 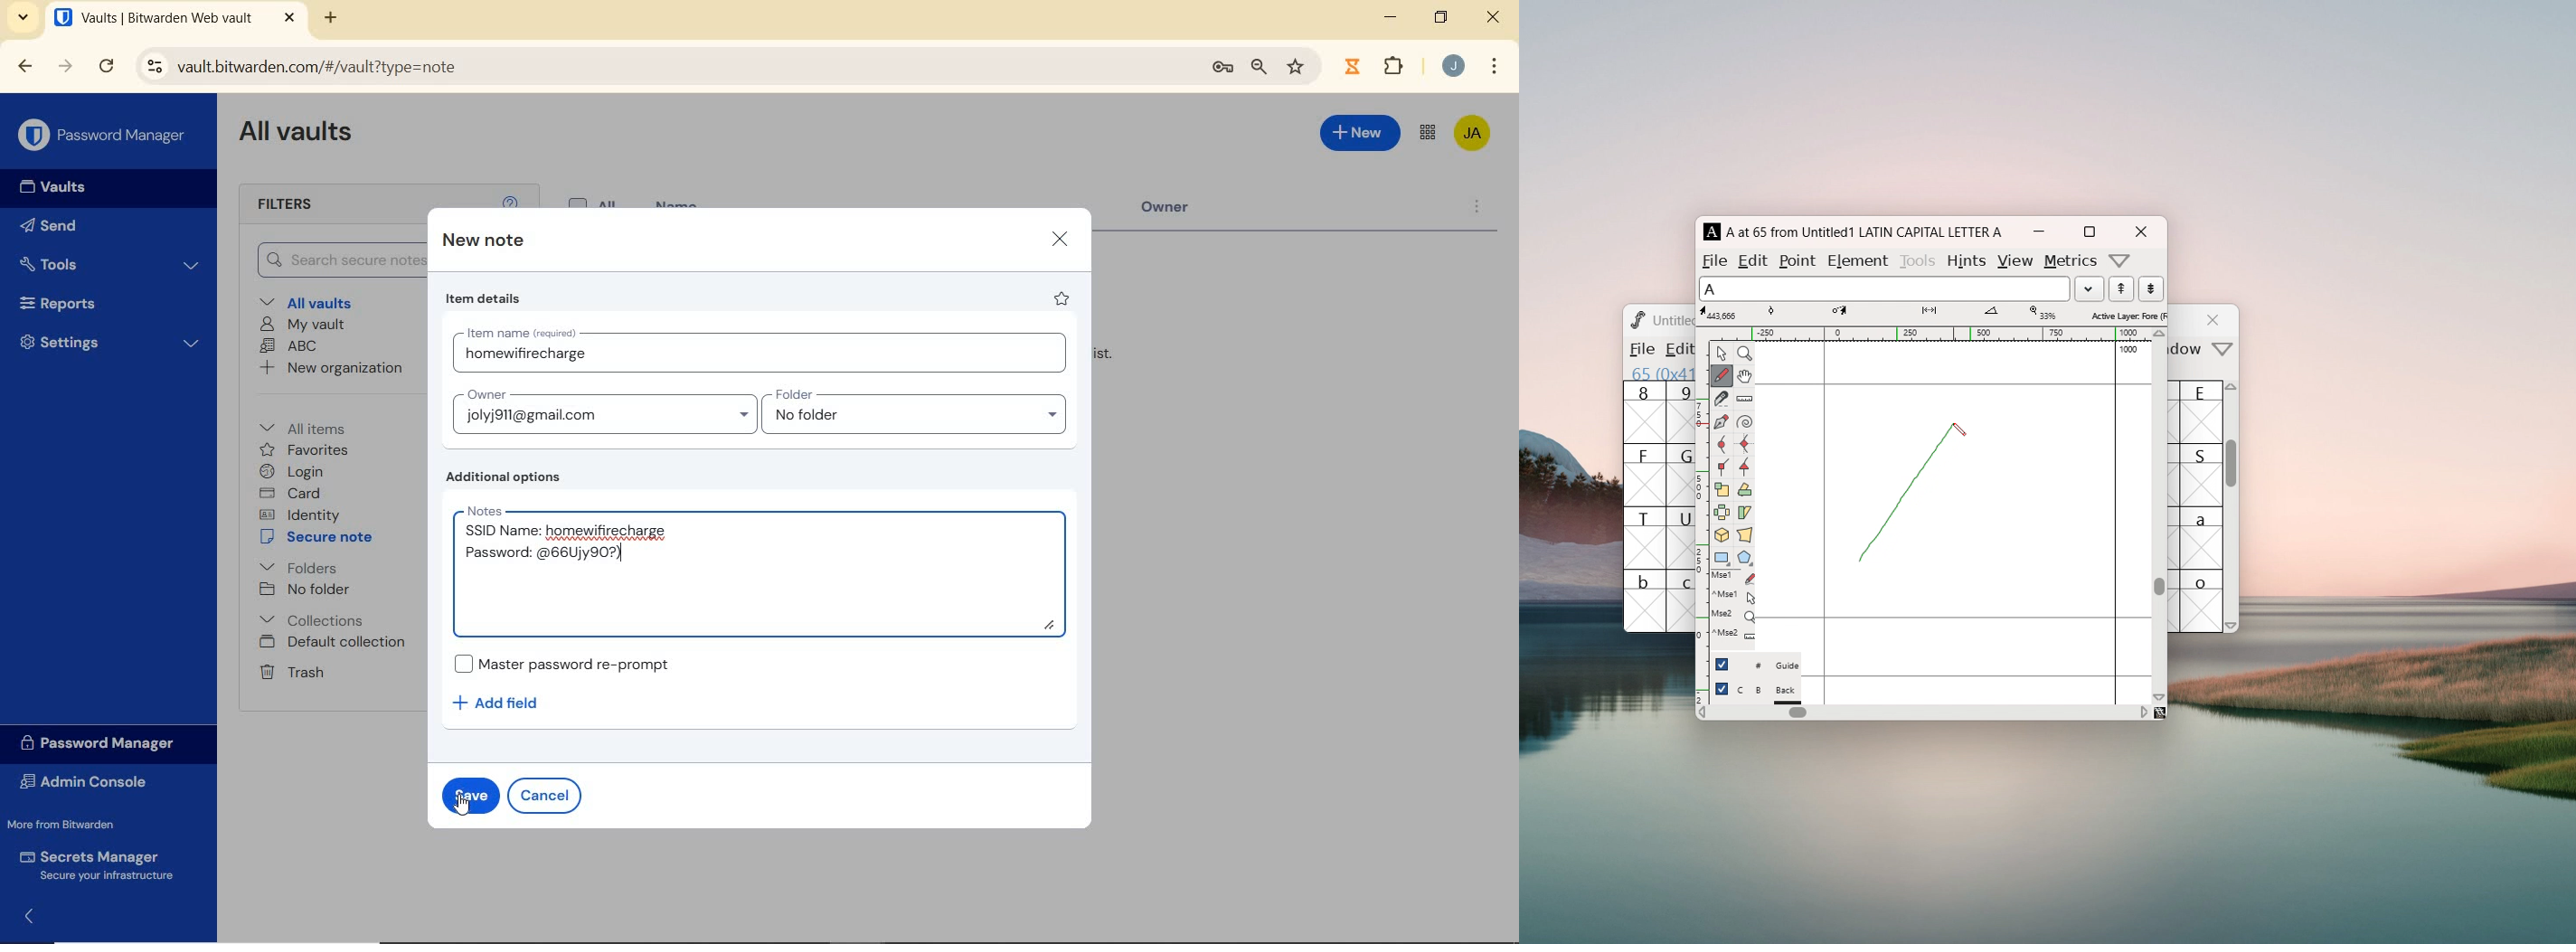 I want to click on favorites, so click(x=305, y=450).